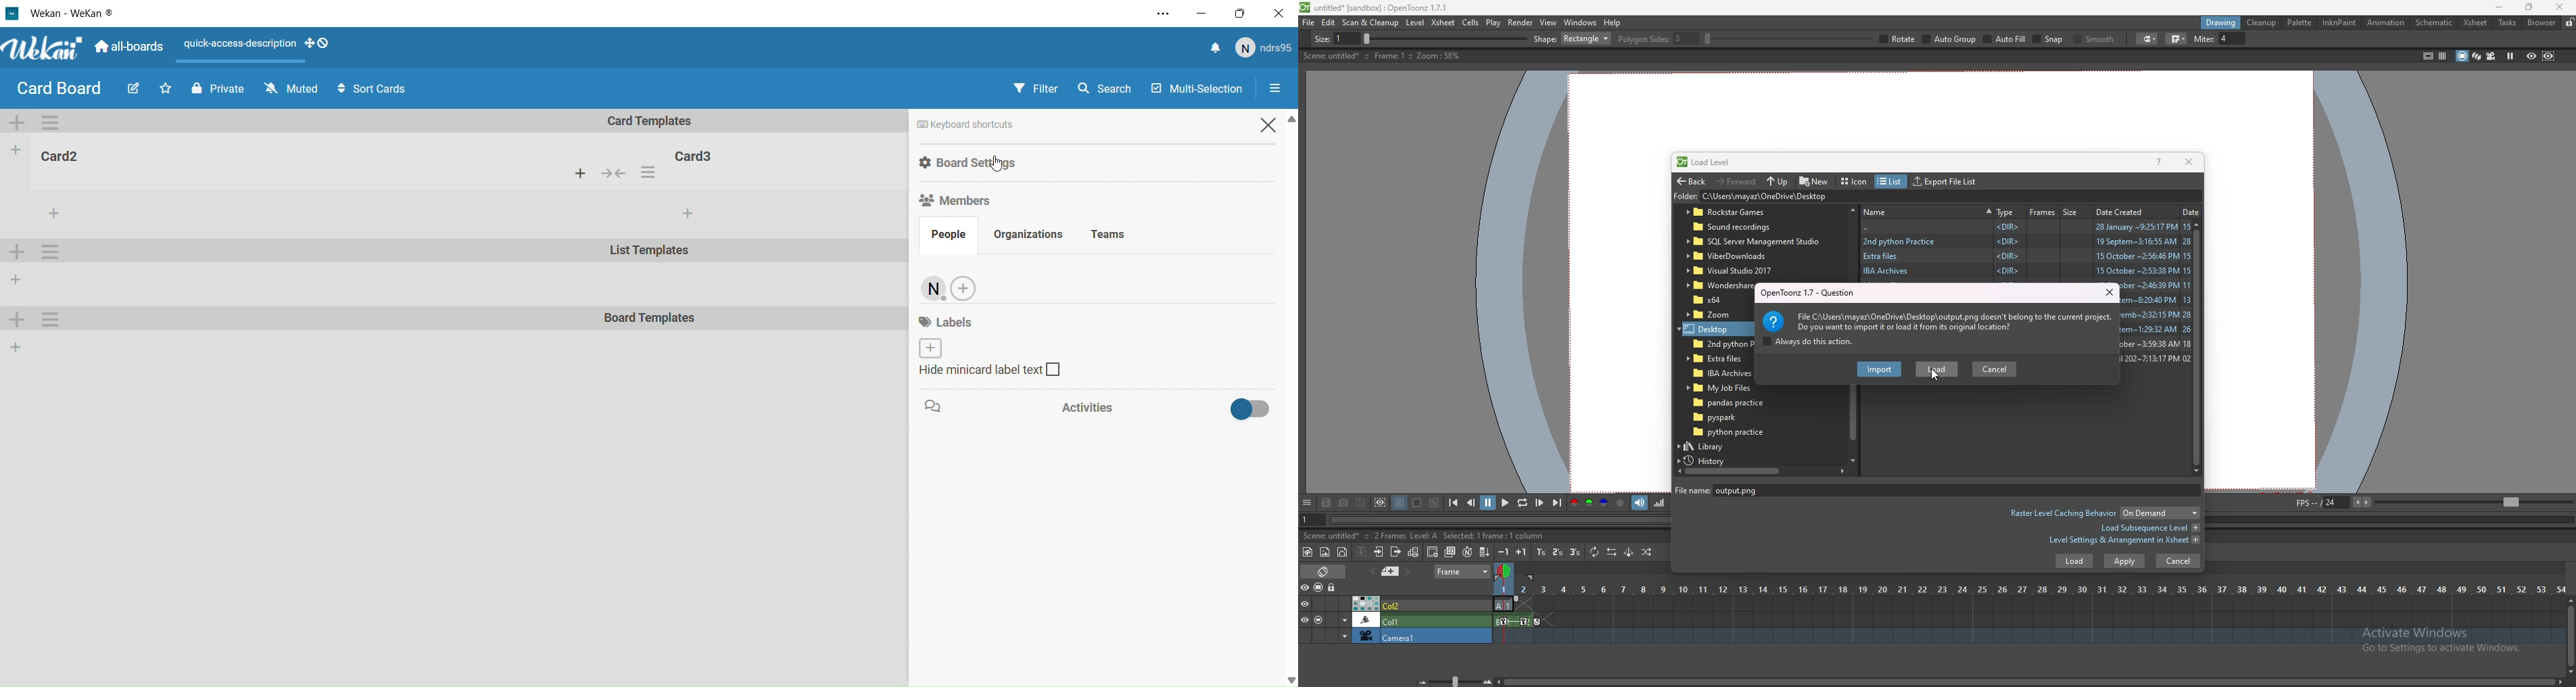 The height and width of the screenshot is (700, 2576). Describe the element at coordinates (2104, 515) in the screenshot. I see `raster level caching behaviour` at that location.